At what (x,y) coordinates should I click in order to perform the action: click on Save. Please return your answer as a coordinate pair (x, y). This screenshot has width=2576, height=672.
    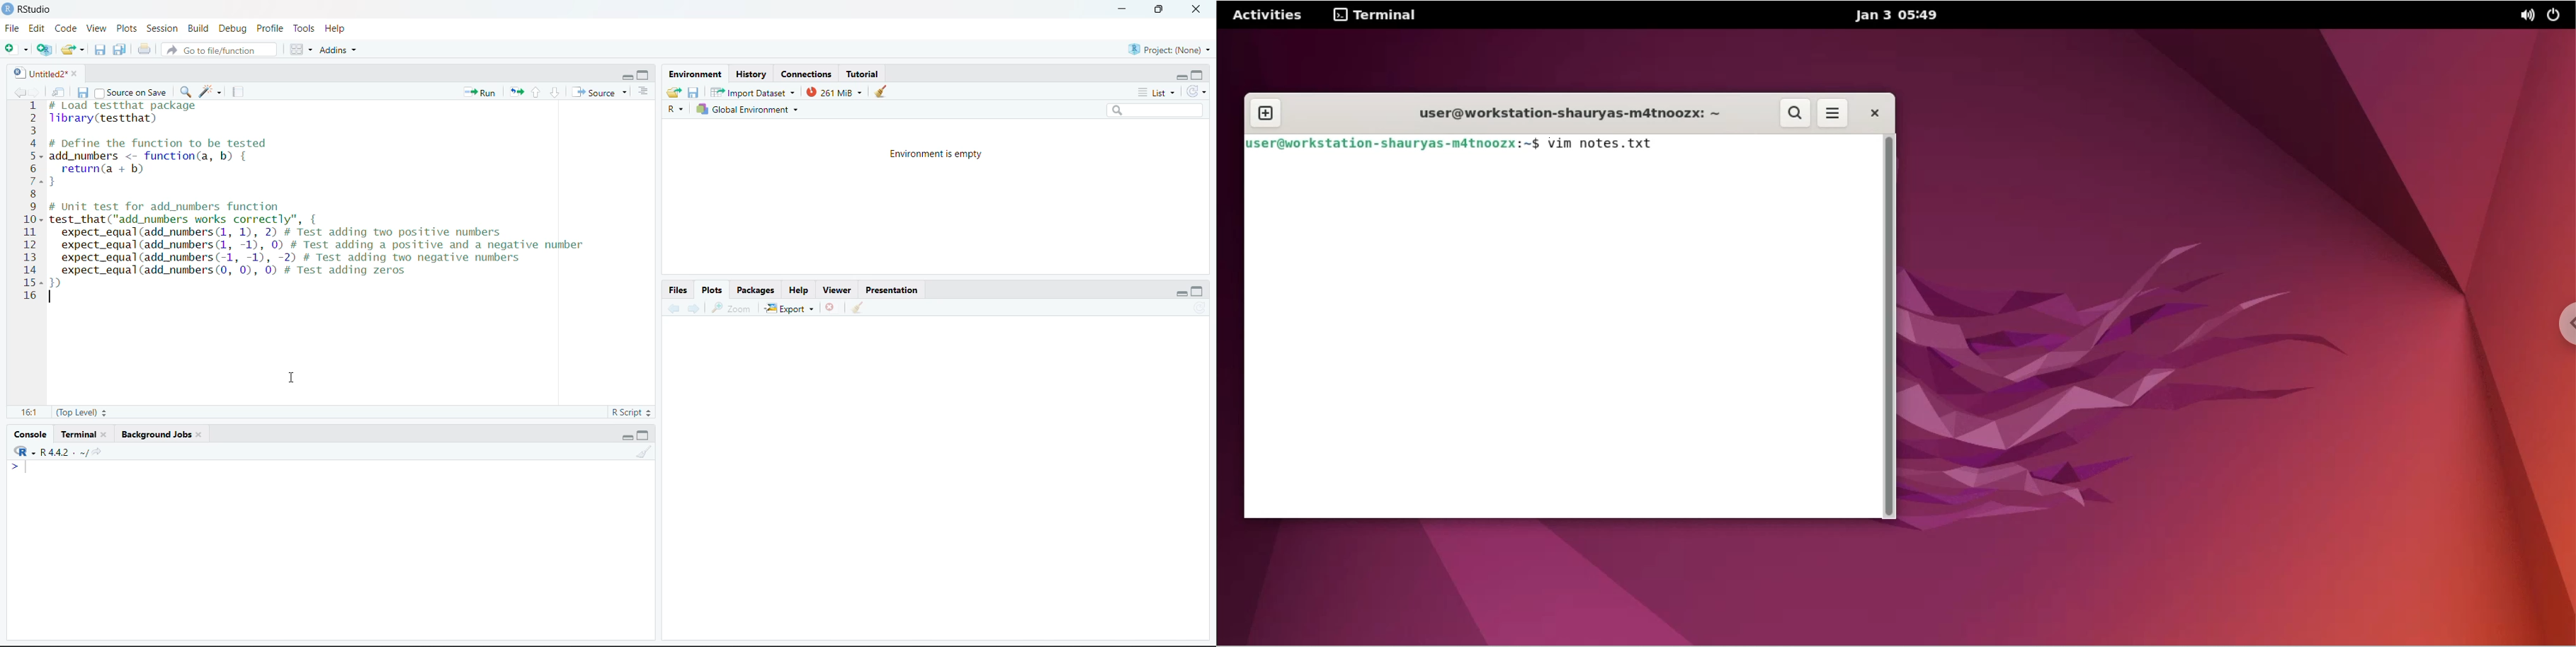
    Looking at the image, I should click on (82, 93).